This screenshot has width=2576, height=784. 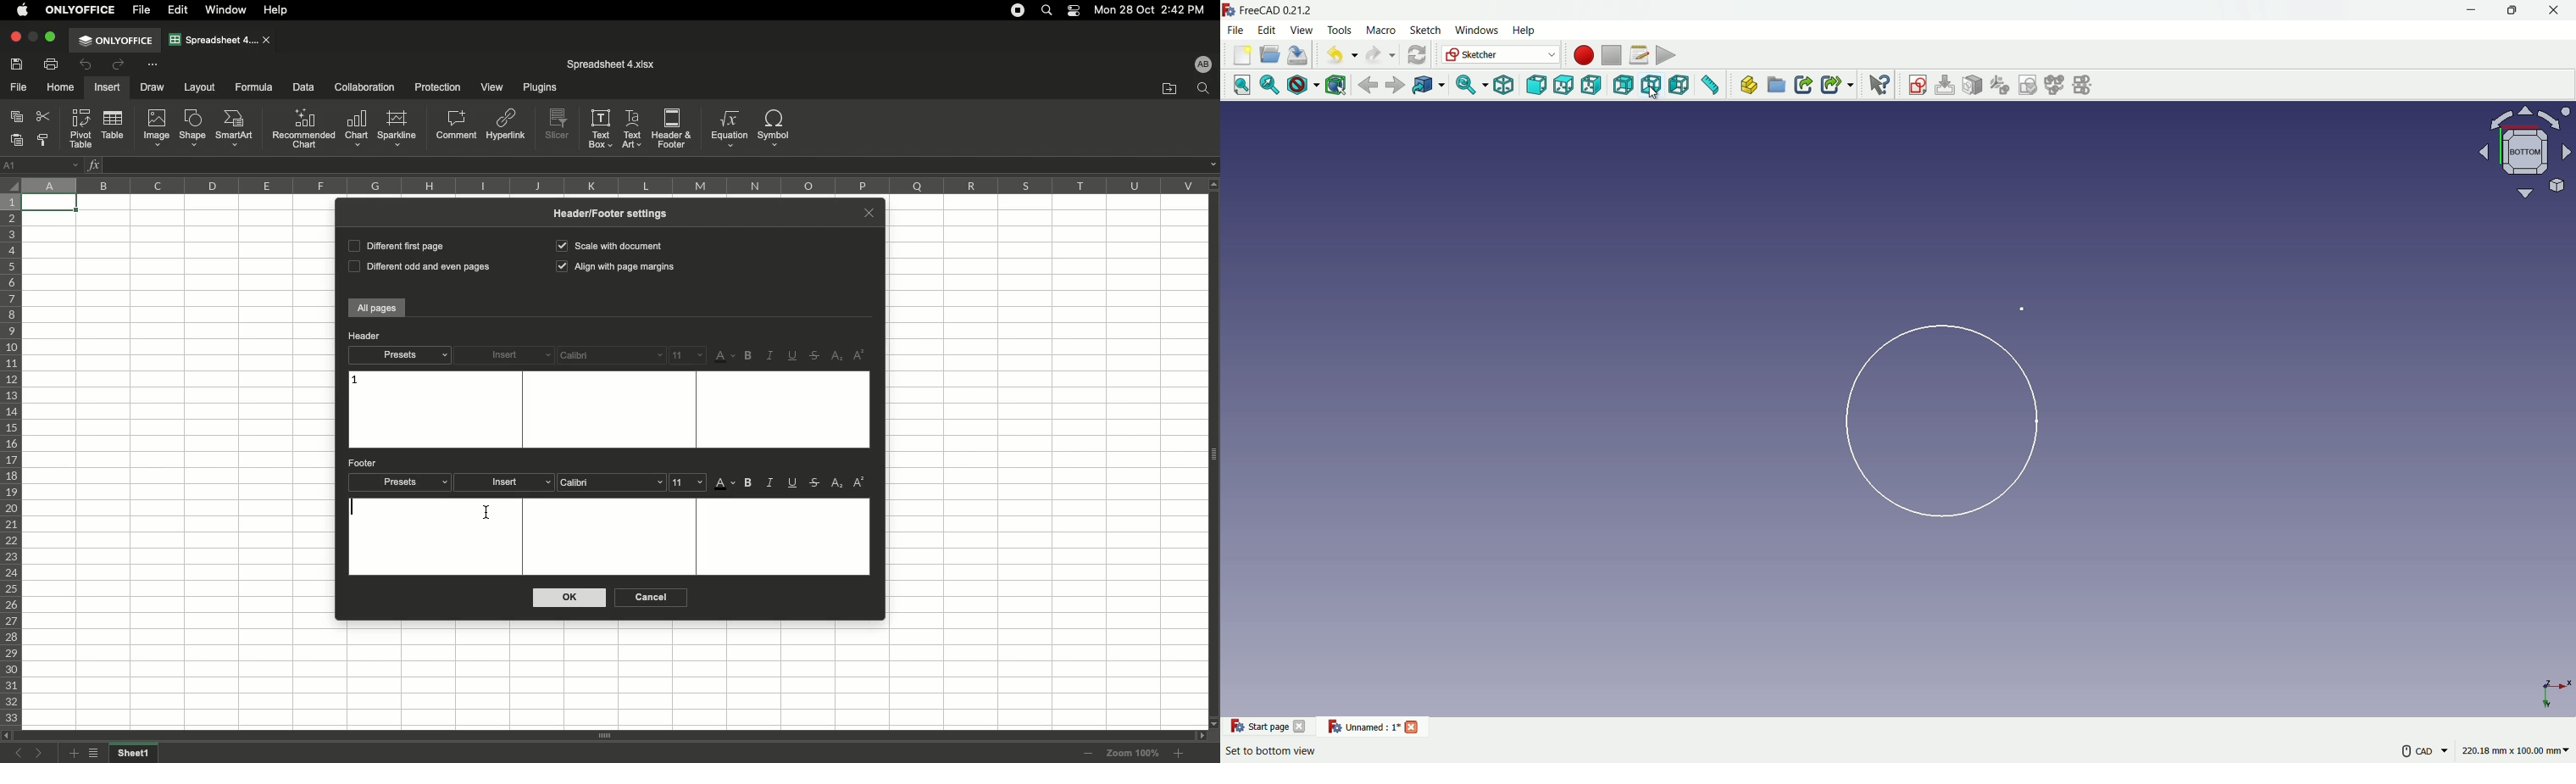 I want to click on execute macros, so click(x=1667, y=54).